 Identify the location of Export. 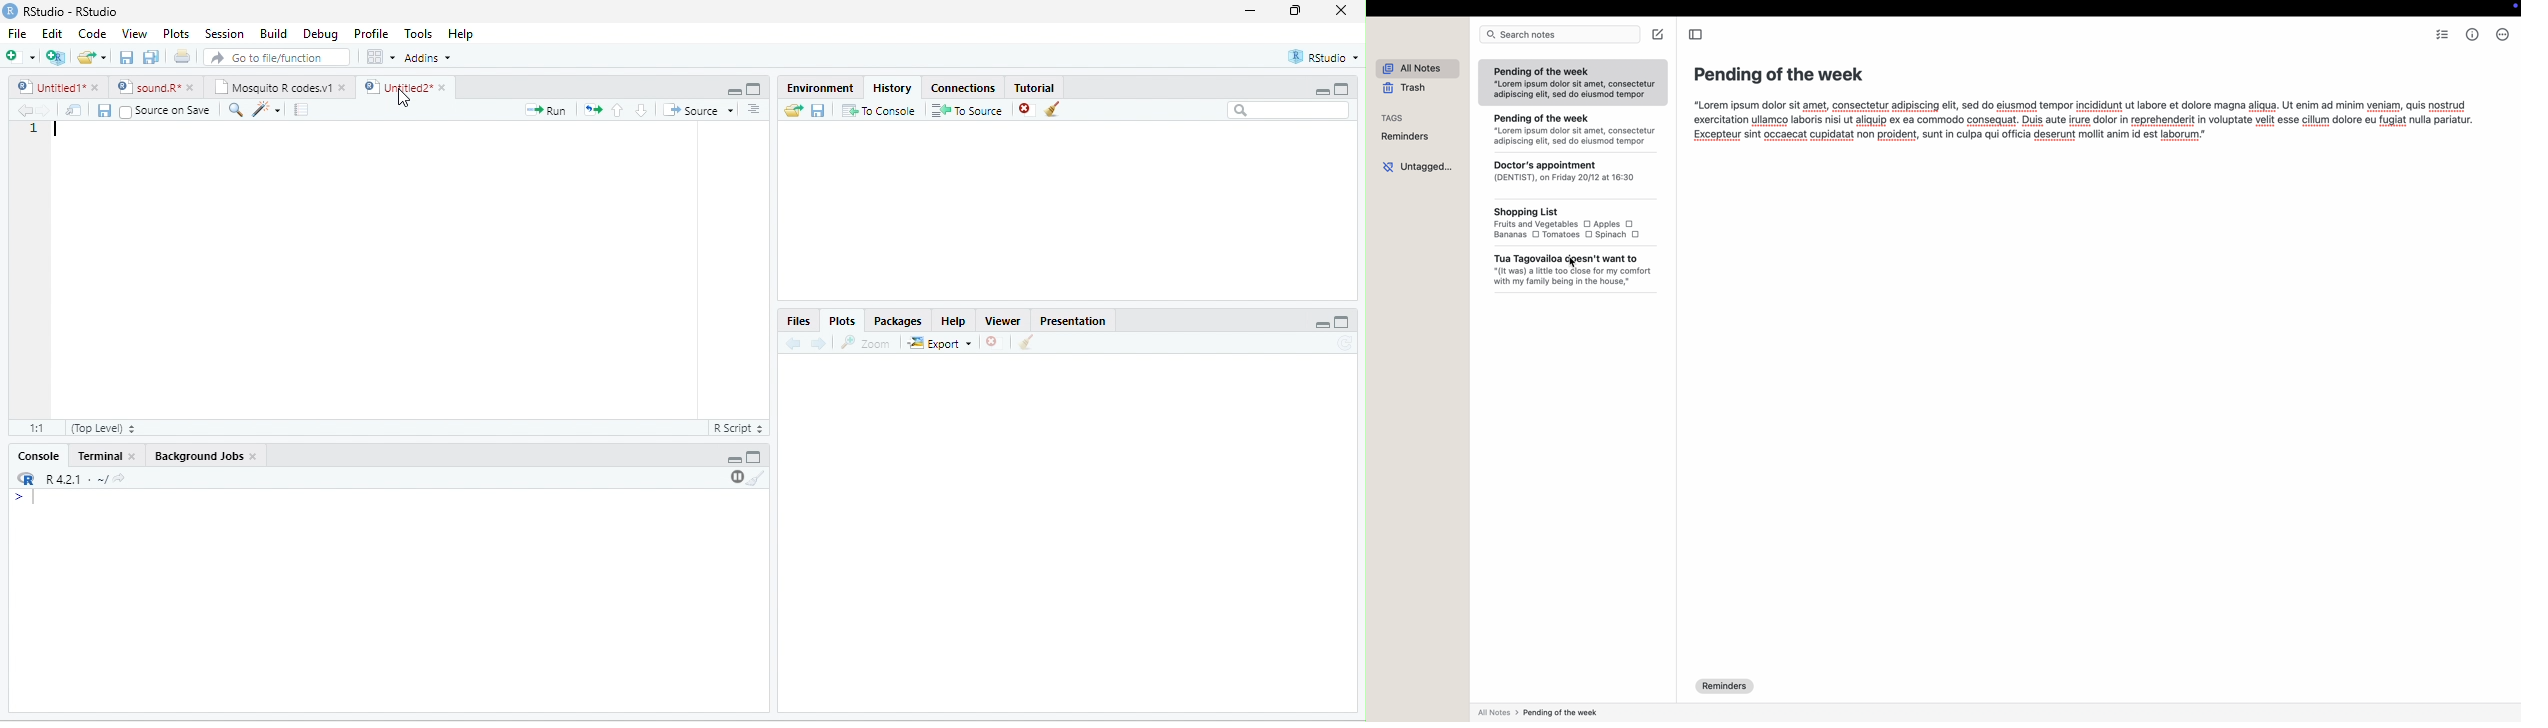
(940, 344).